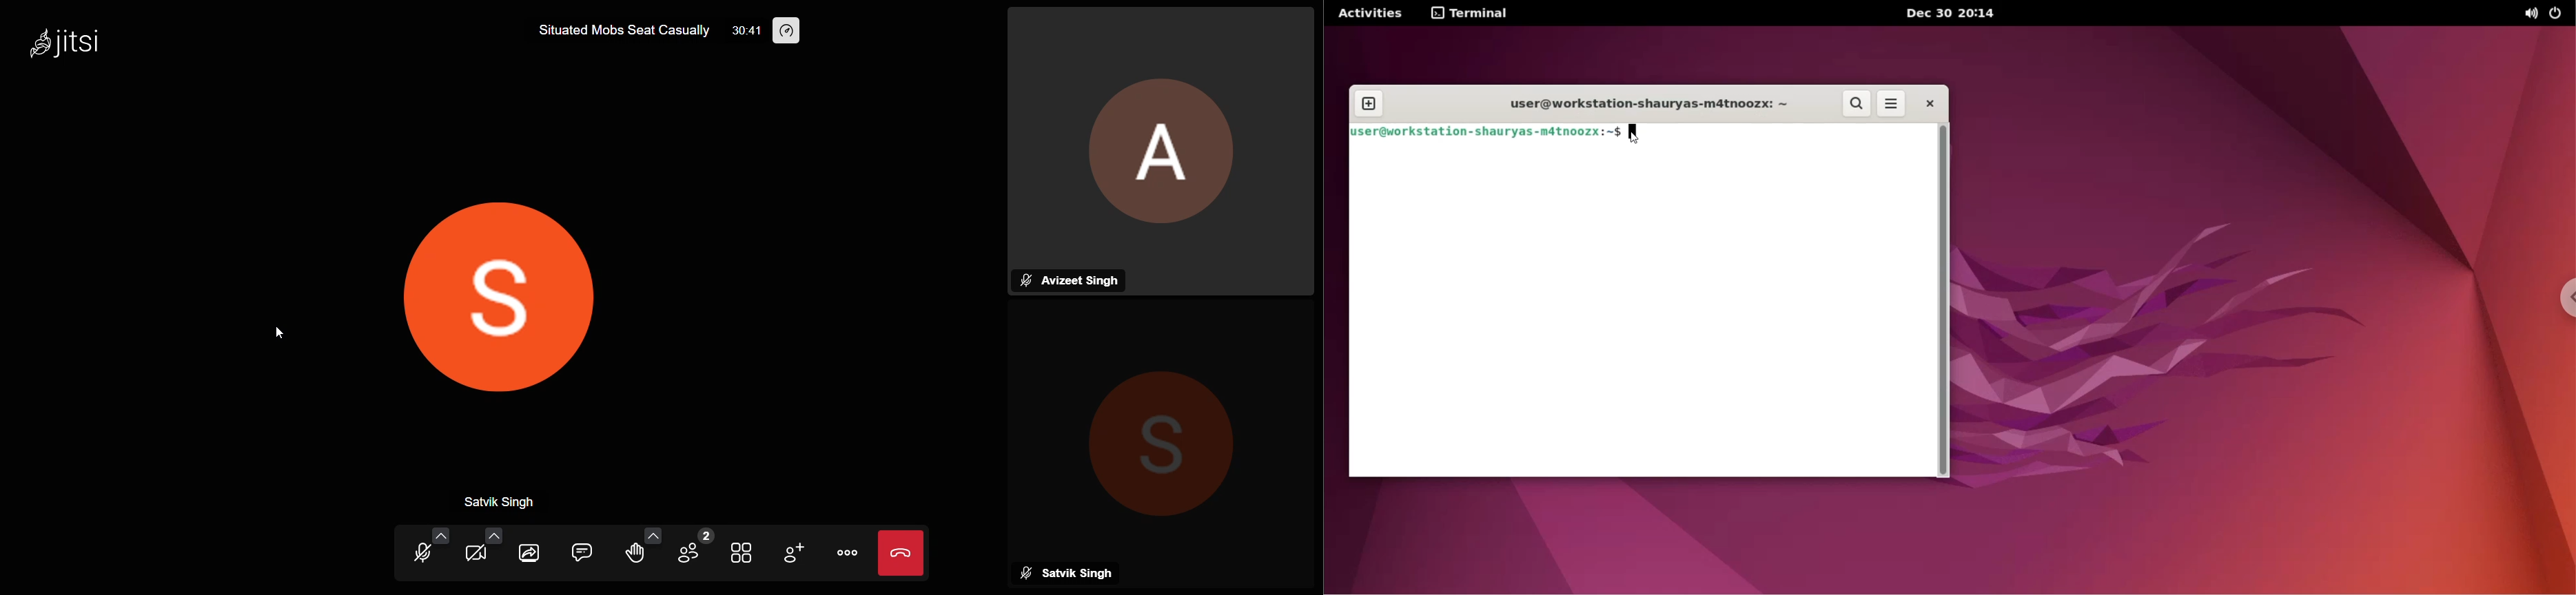 The width and height of the screenshot is (2576, 616). What do you see at coordinates (613, 34) in the screenshot?
I see `Situated Mobs Seat Casually` at bounding box center [613, 34].